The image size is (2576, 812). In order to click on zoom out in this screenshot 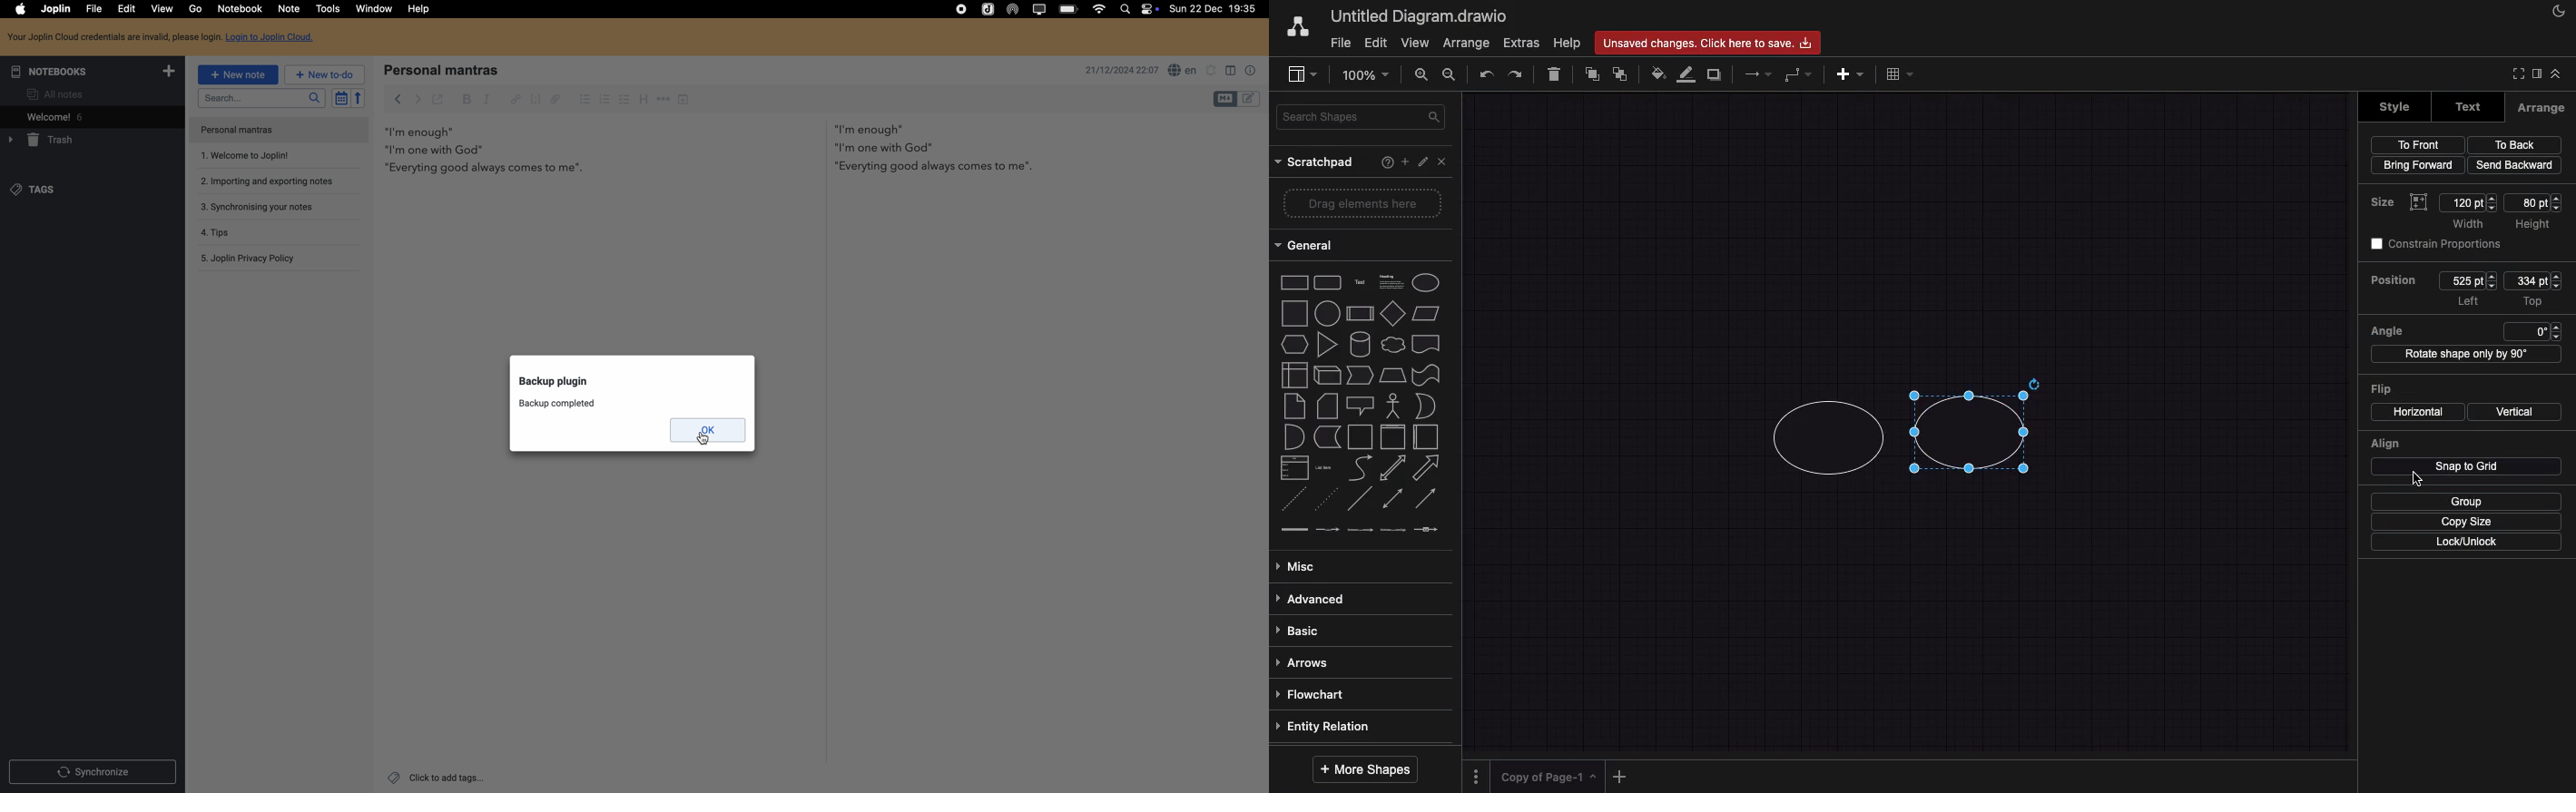, I will do `click(1450, 74)`.